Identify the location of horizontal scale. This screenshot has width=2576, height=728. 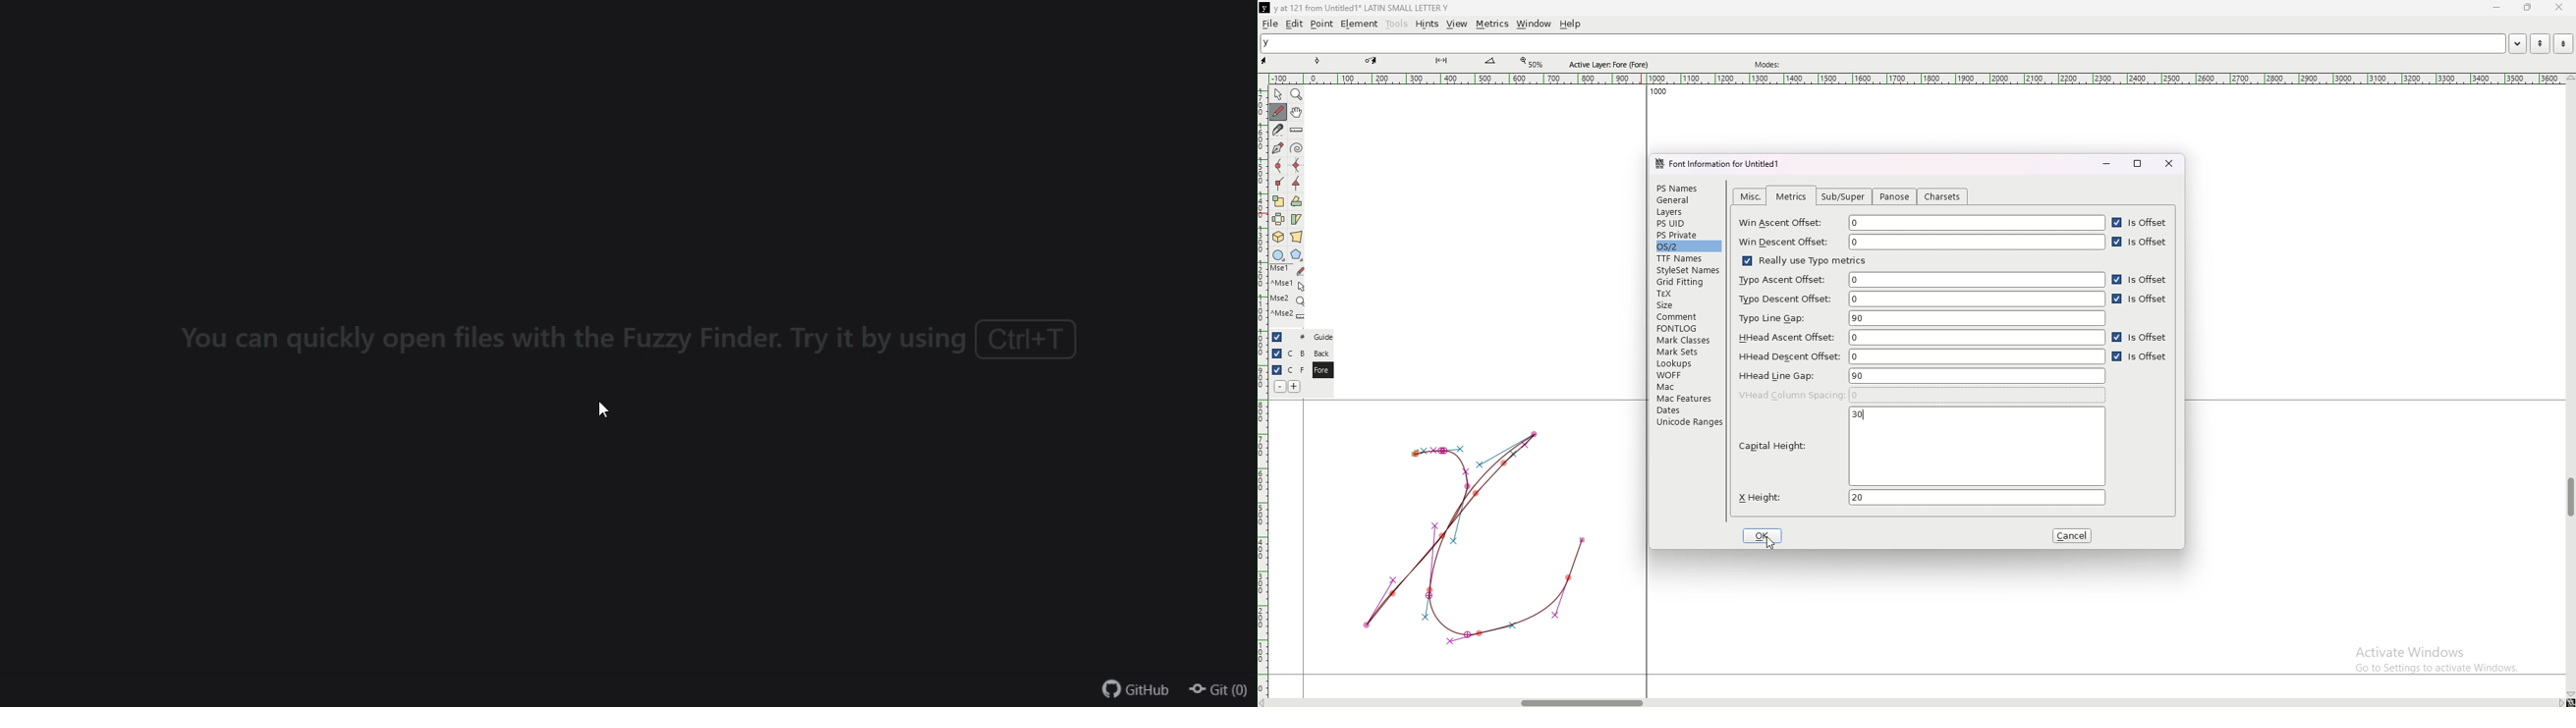
(1917, 79).